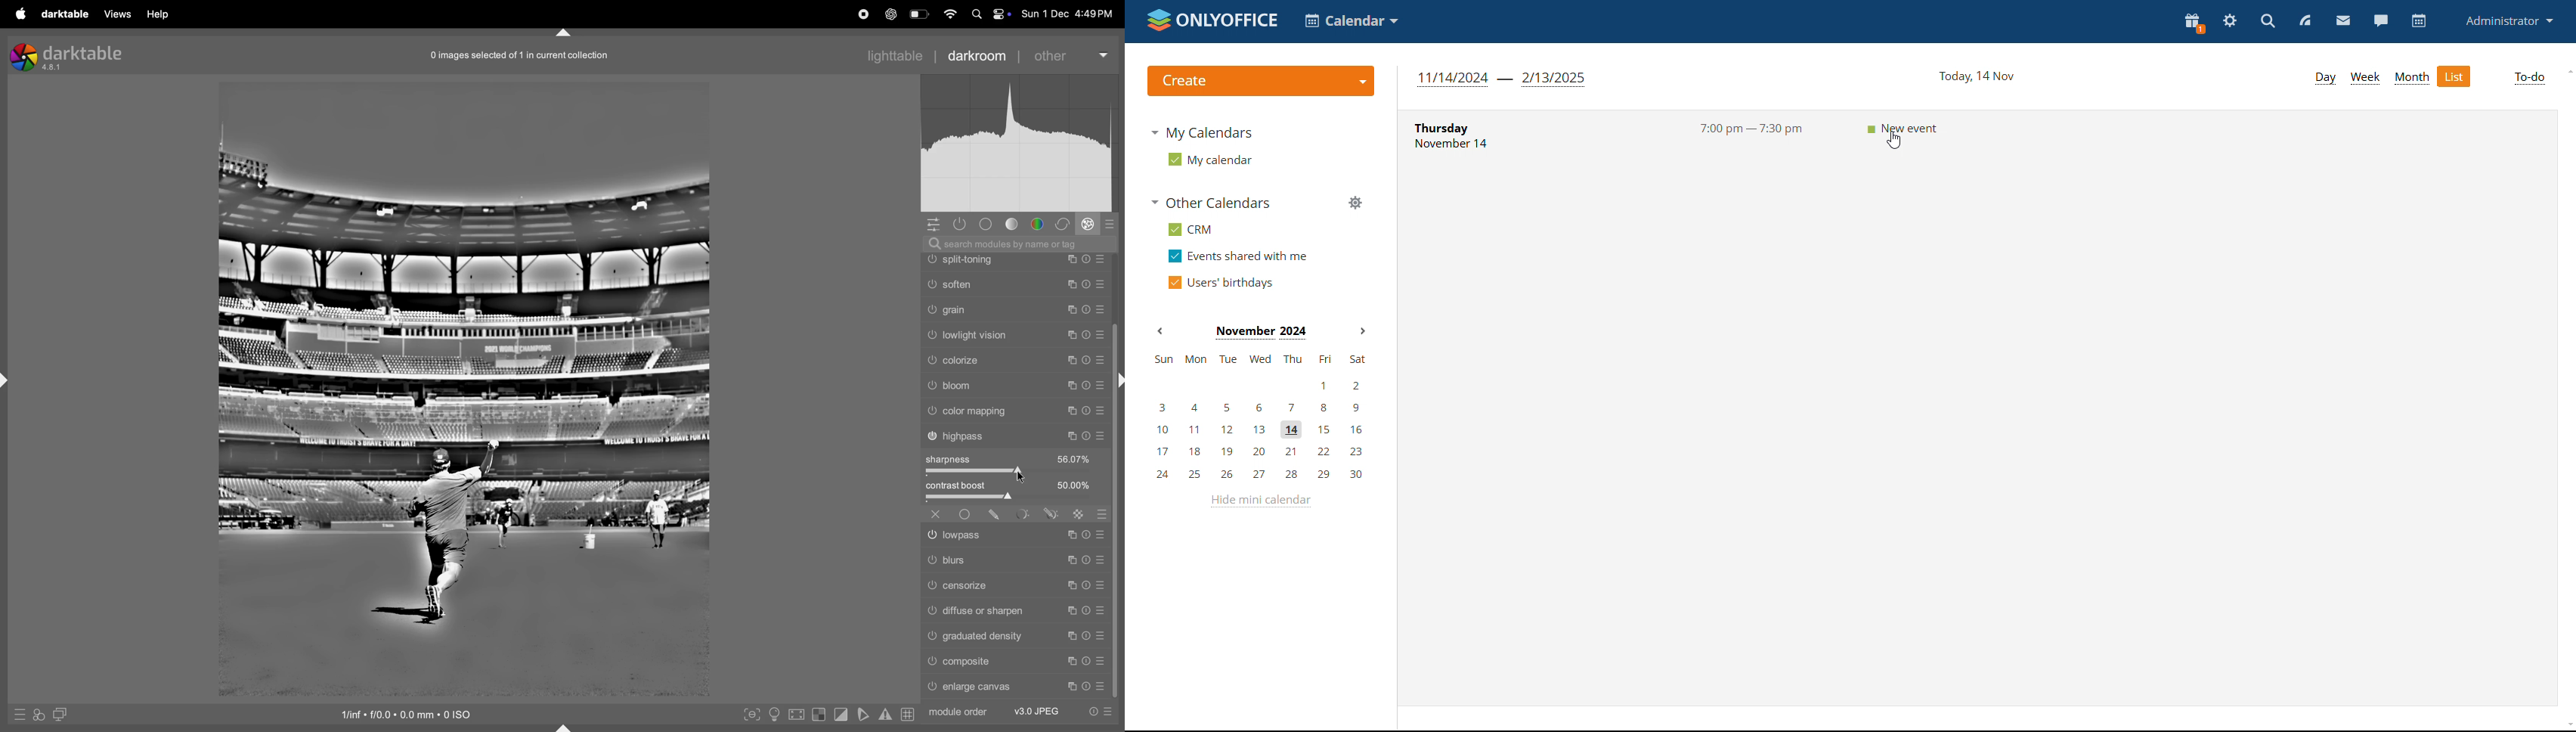  I want to click on bloom, so click(1016, 460).